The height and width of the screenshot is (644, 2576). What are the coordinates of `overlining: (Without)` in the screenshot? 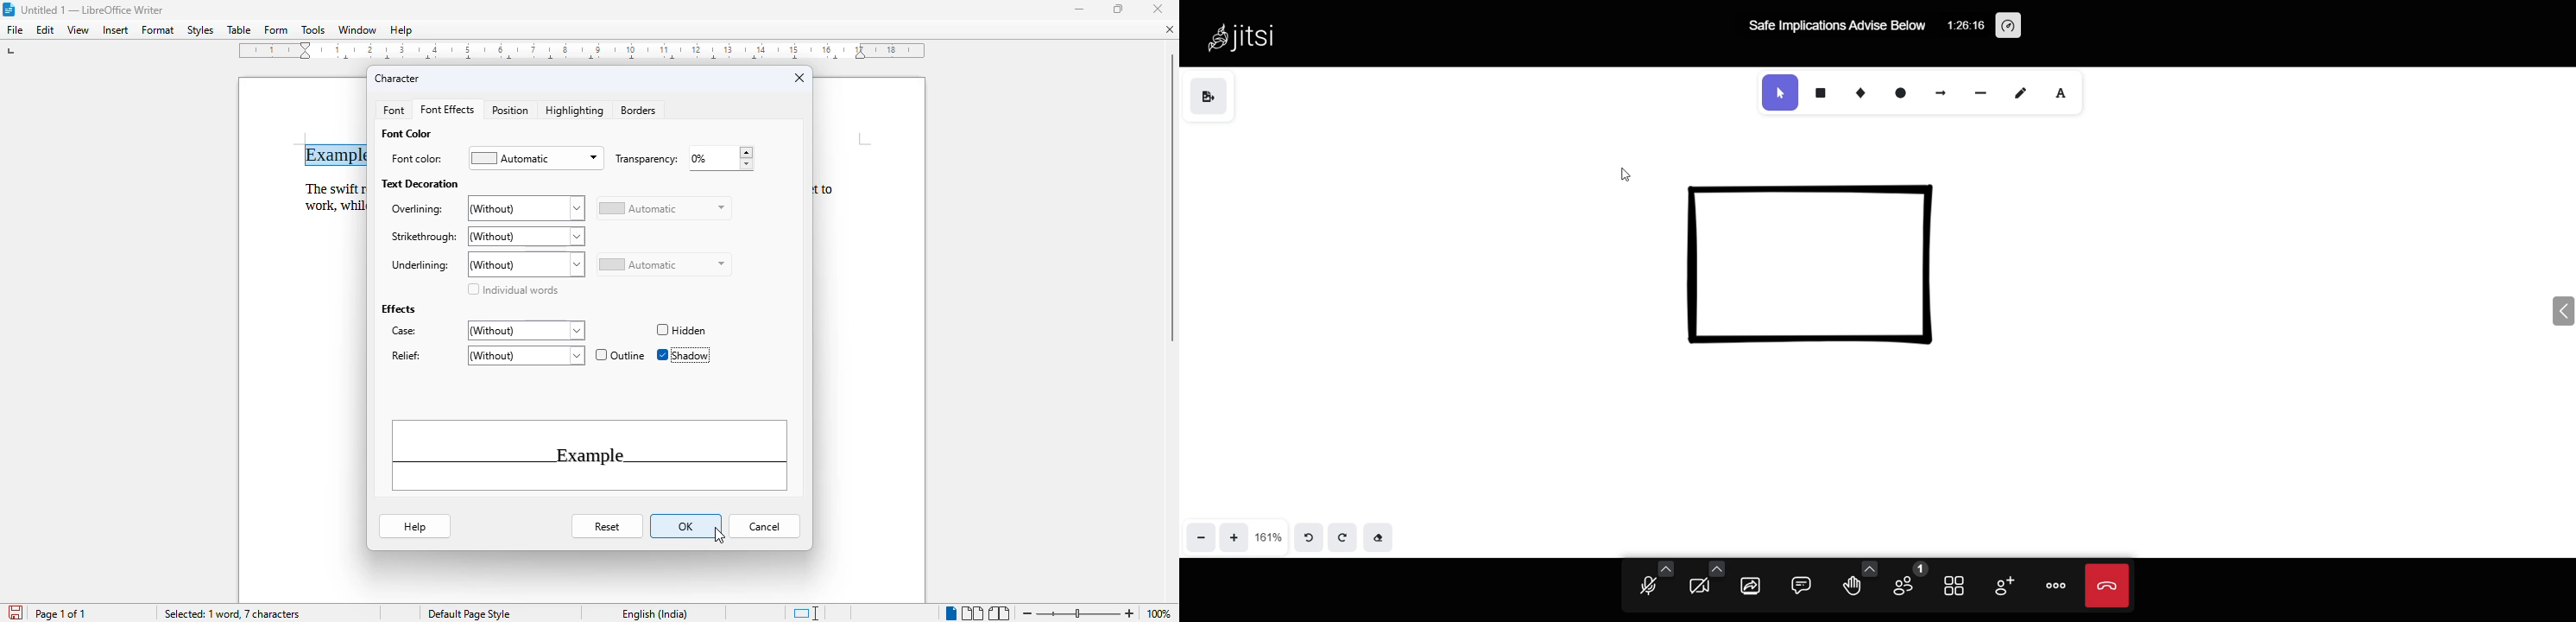 It's located at (486, 209).